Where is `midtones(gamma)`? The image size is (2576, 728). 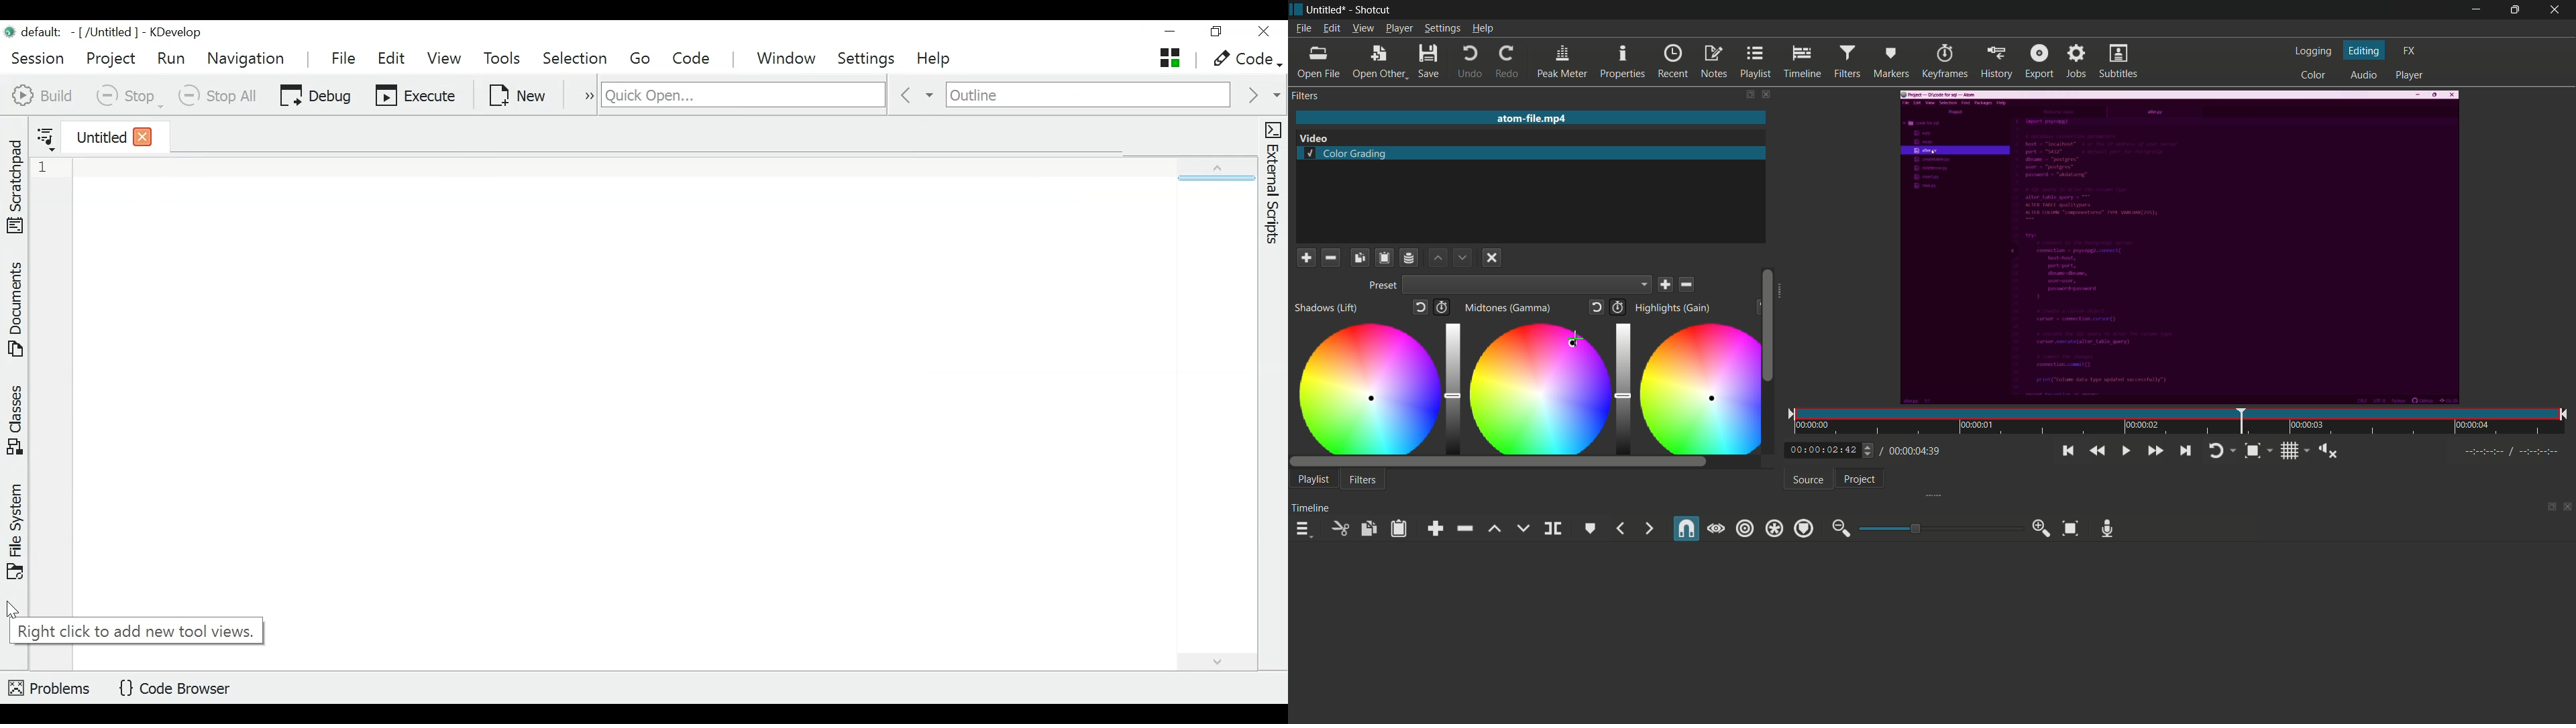 midtones(gamma) is located at coordinates (1510, 308).